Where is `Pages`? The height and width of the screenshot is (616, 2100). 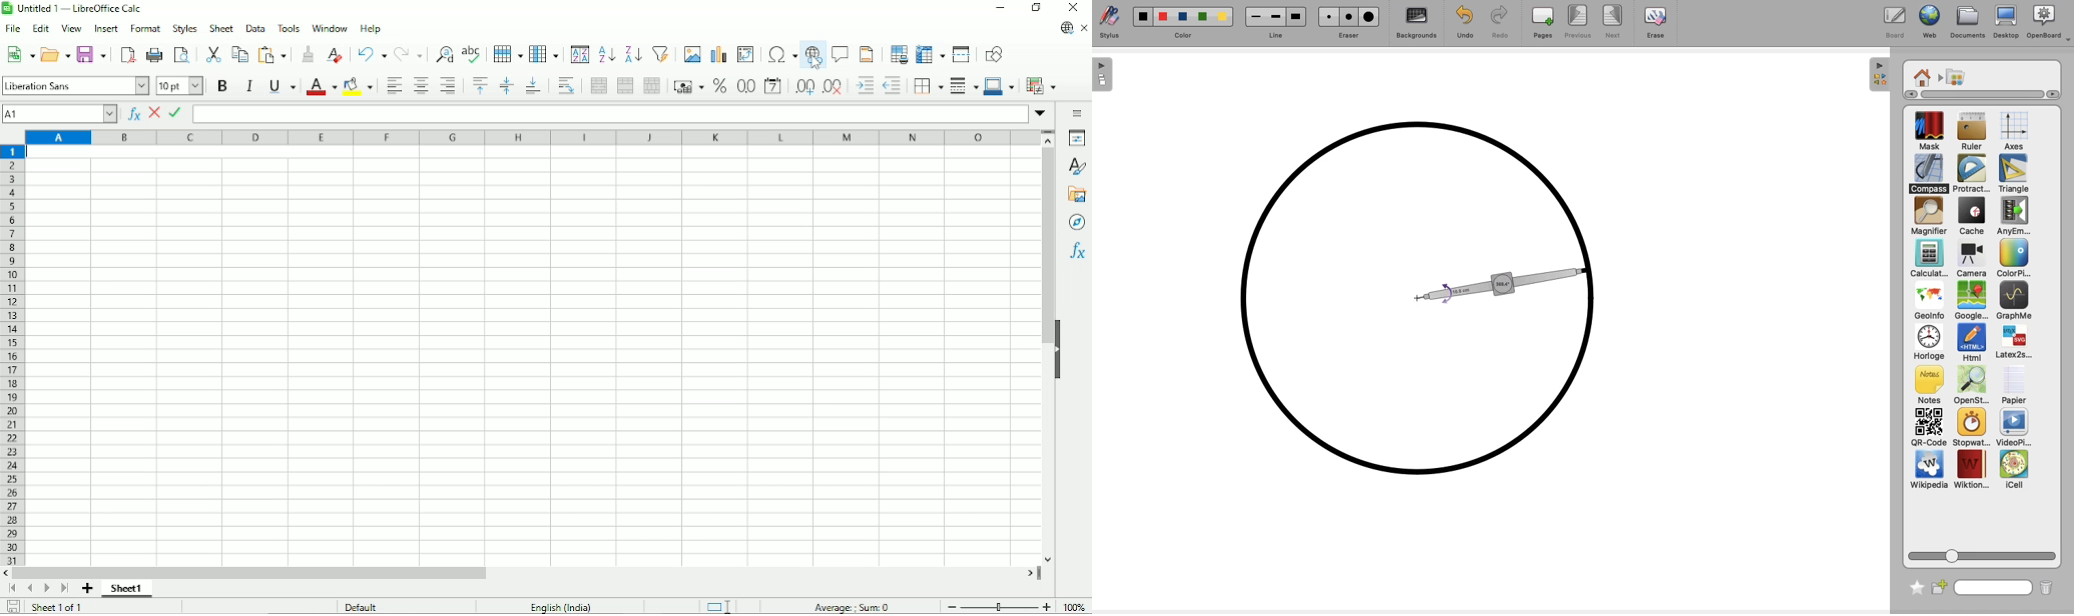
Pages is located at coordinates (1543, 24).